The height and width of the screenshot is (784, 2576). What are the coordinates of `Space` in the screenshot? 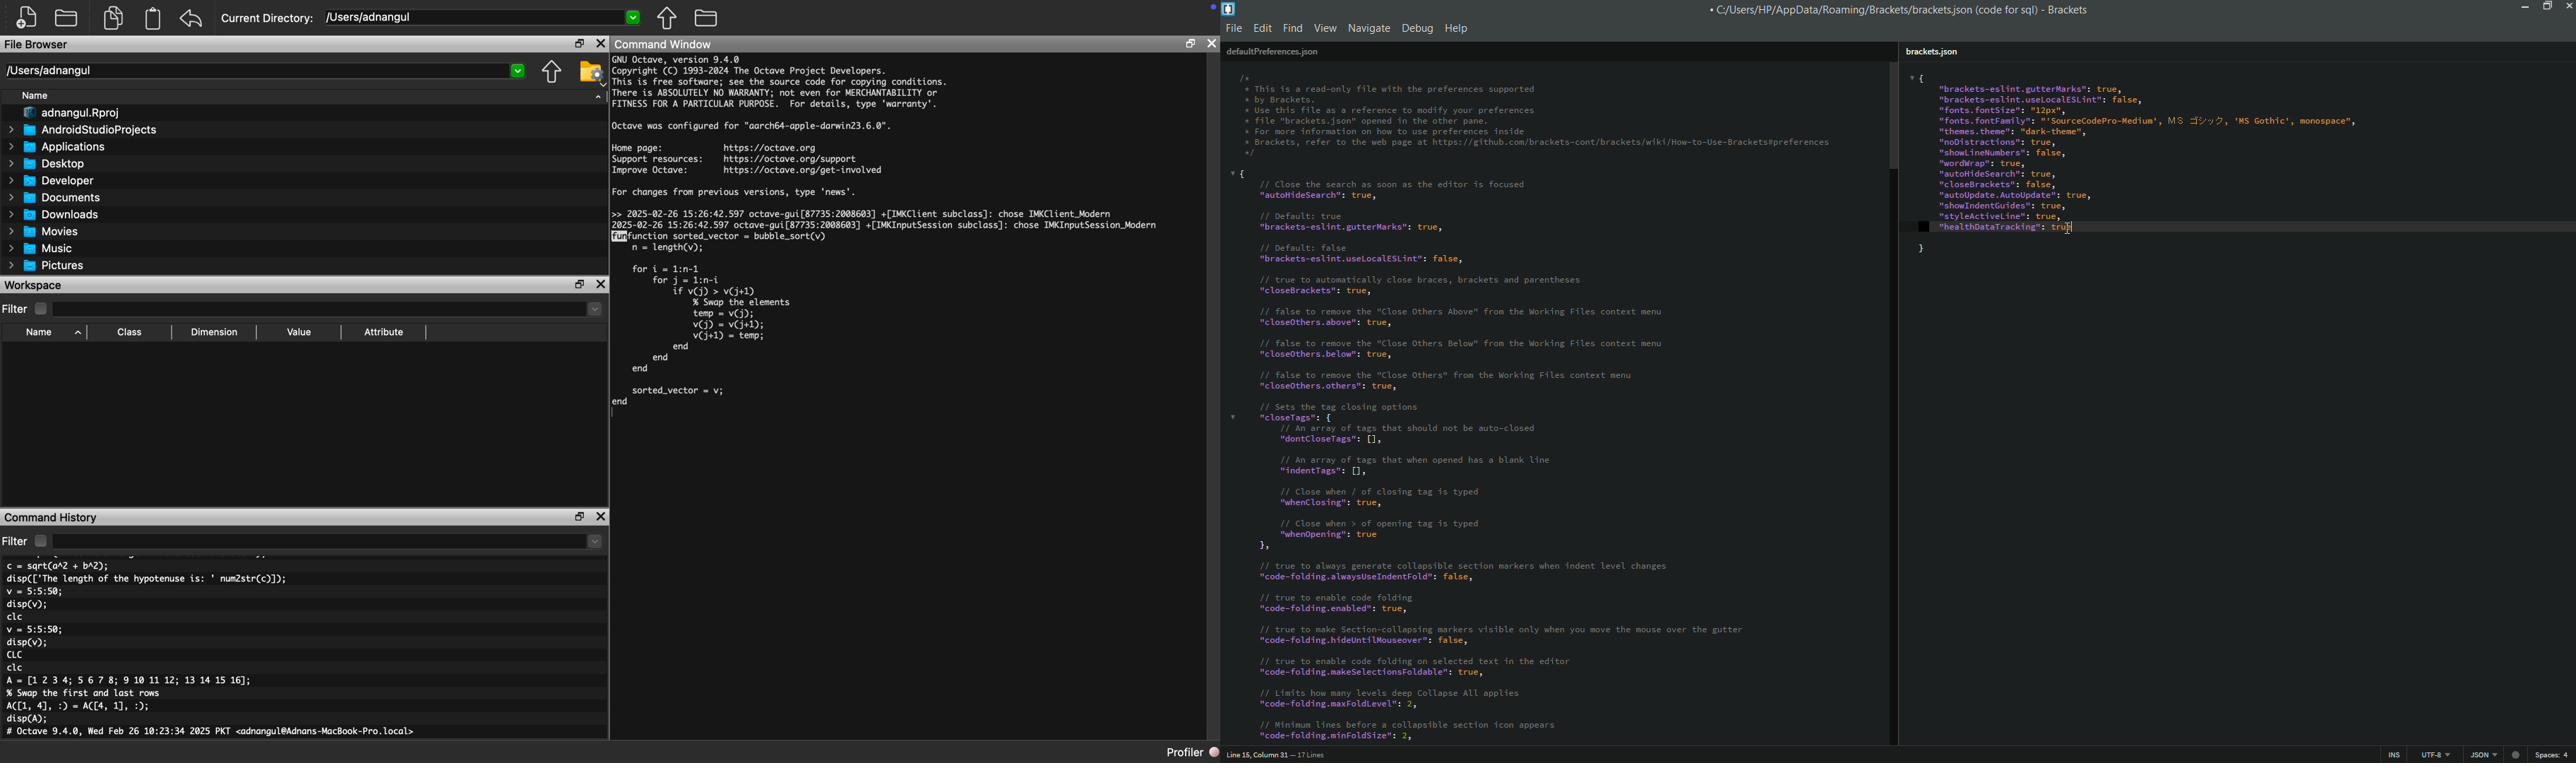 It's located at (2555, 756).